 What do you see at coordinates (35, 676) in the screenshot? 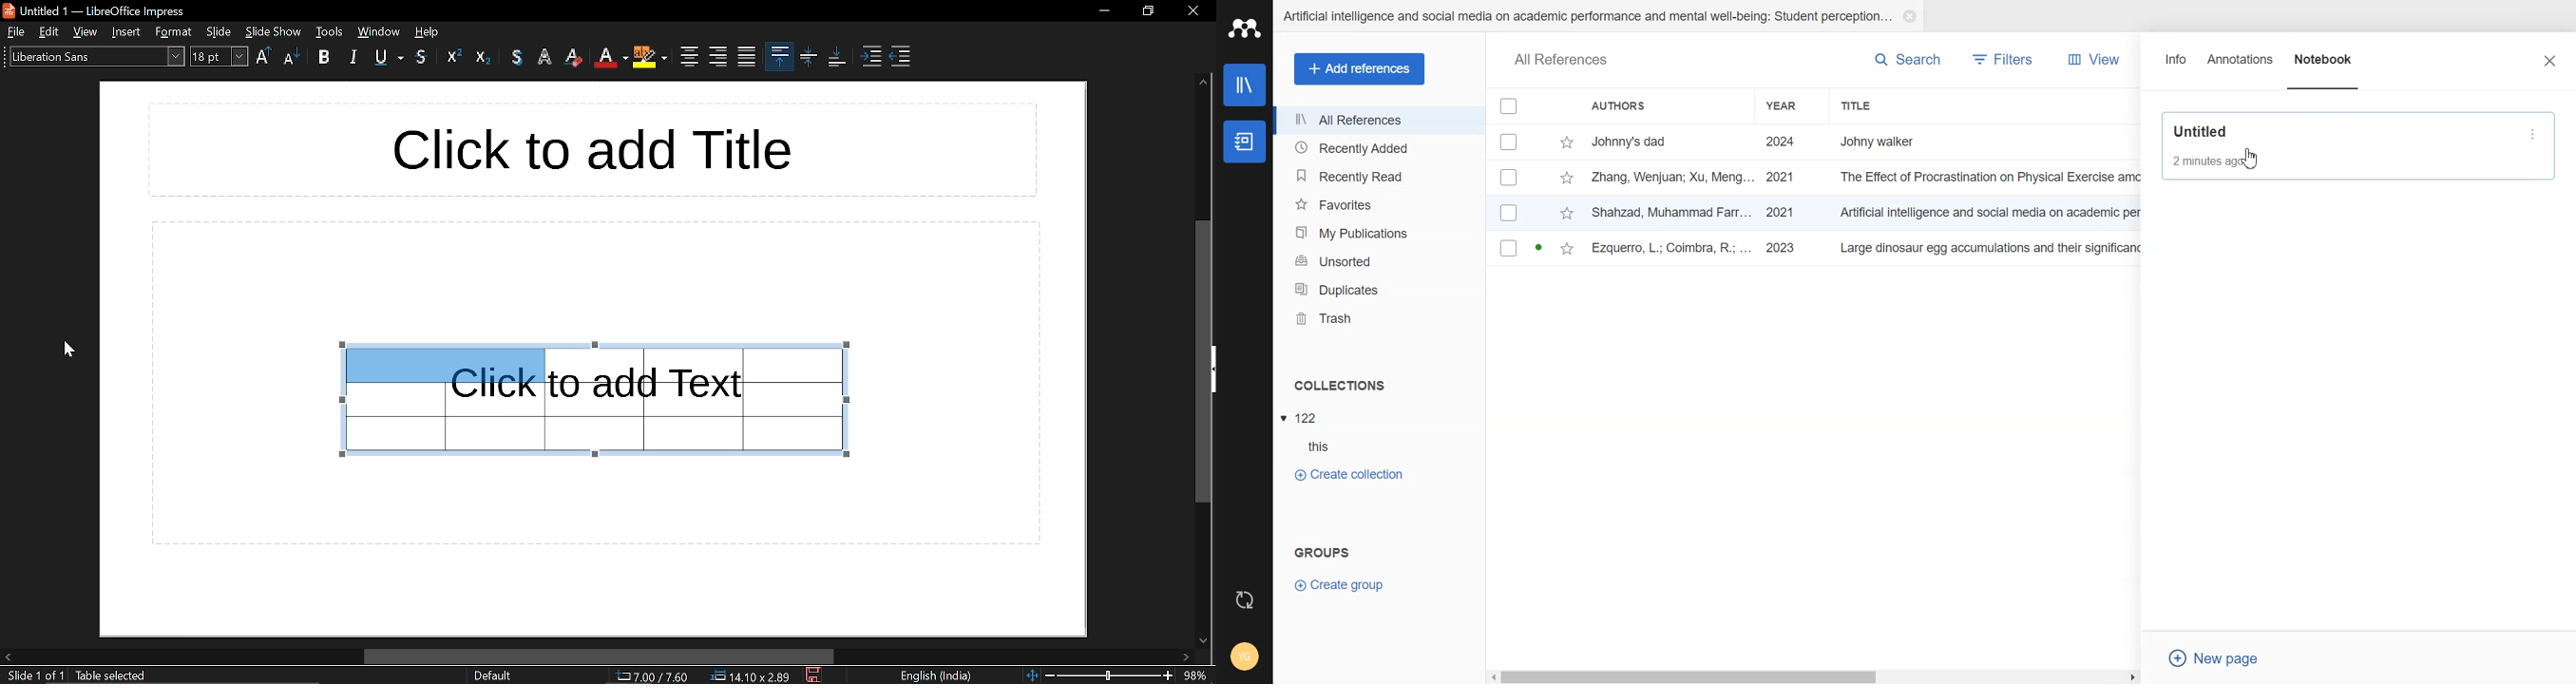
I see `slide 1 of 1` at bounding box center [35, 676].